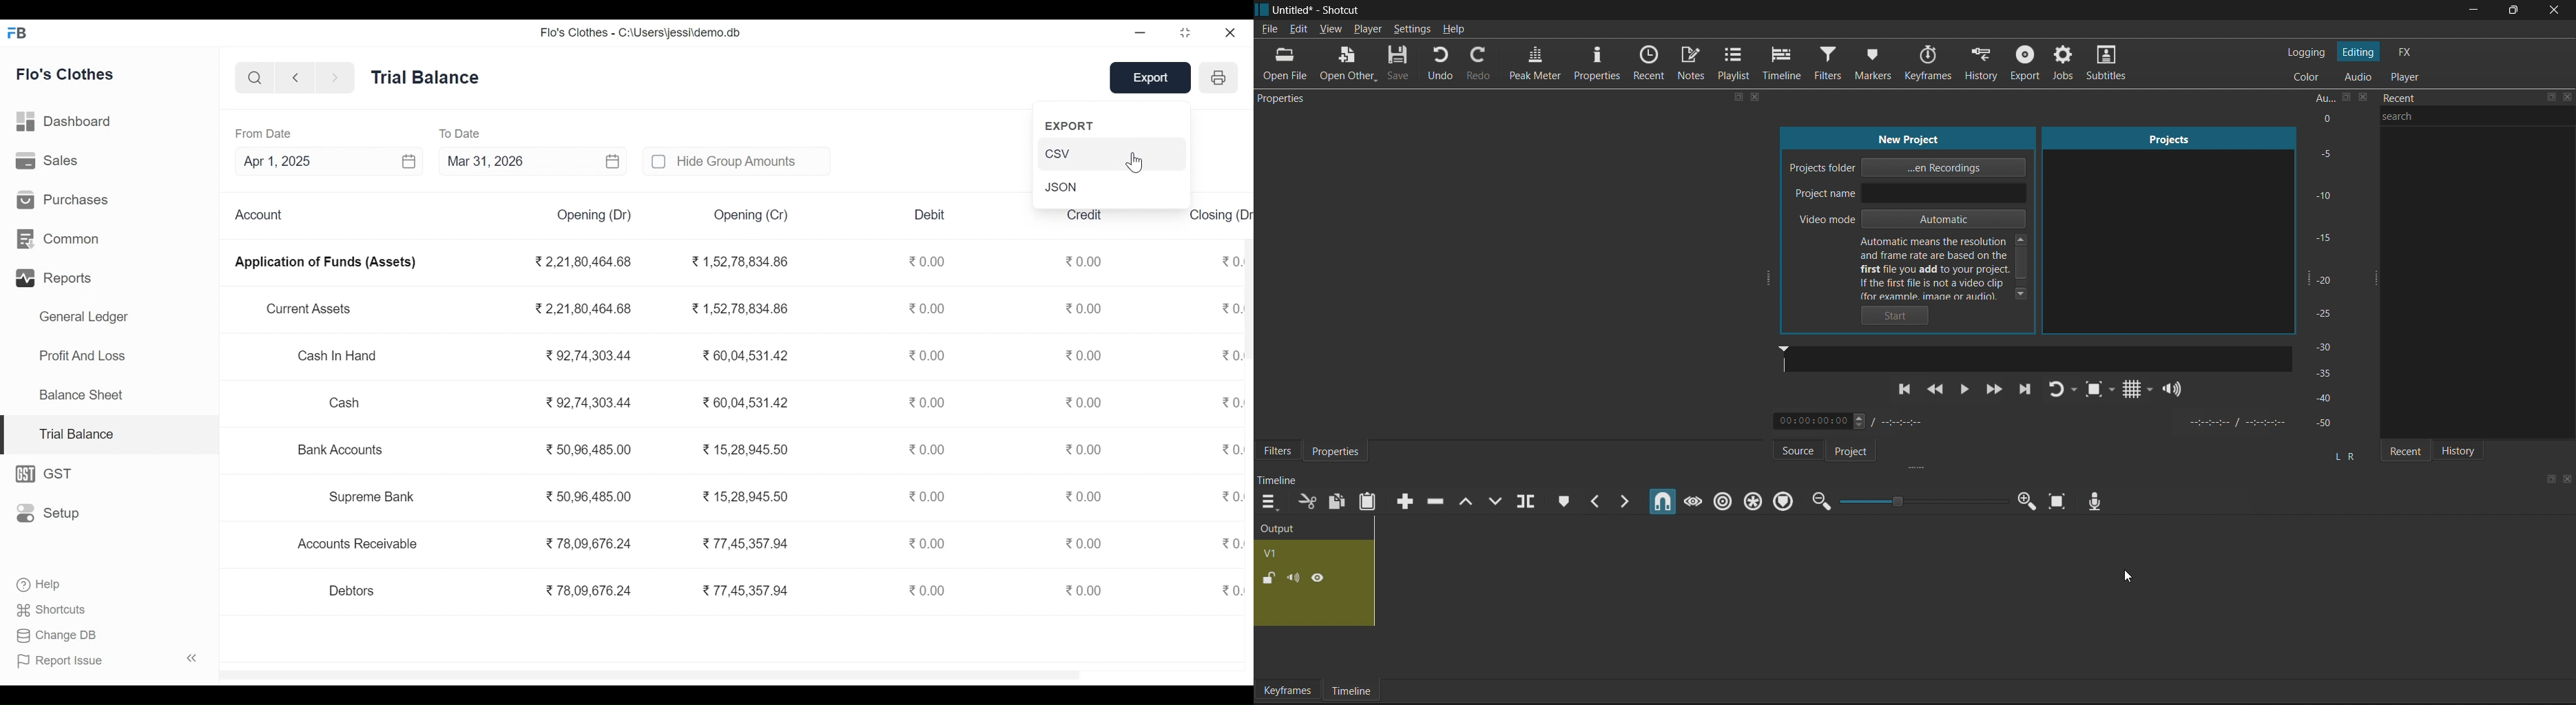 The image size is (2576, 728). I want to click on 92,74,303.44, so click(588, 355).